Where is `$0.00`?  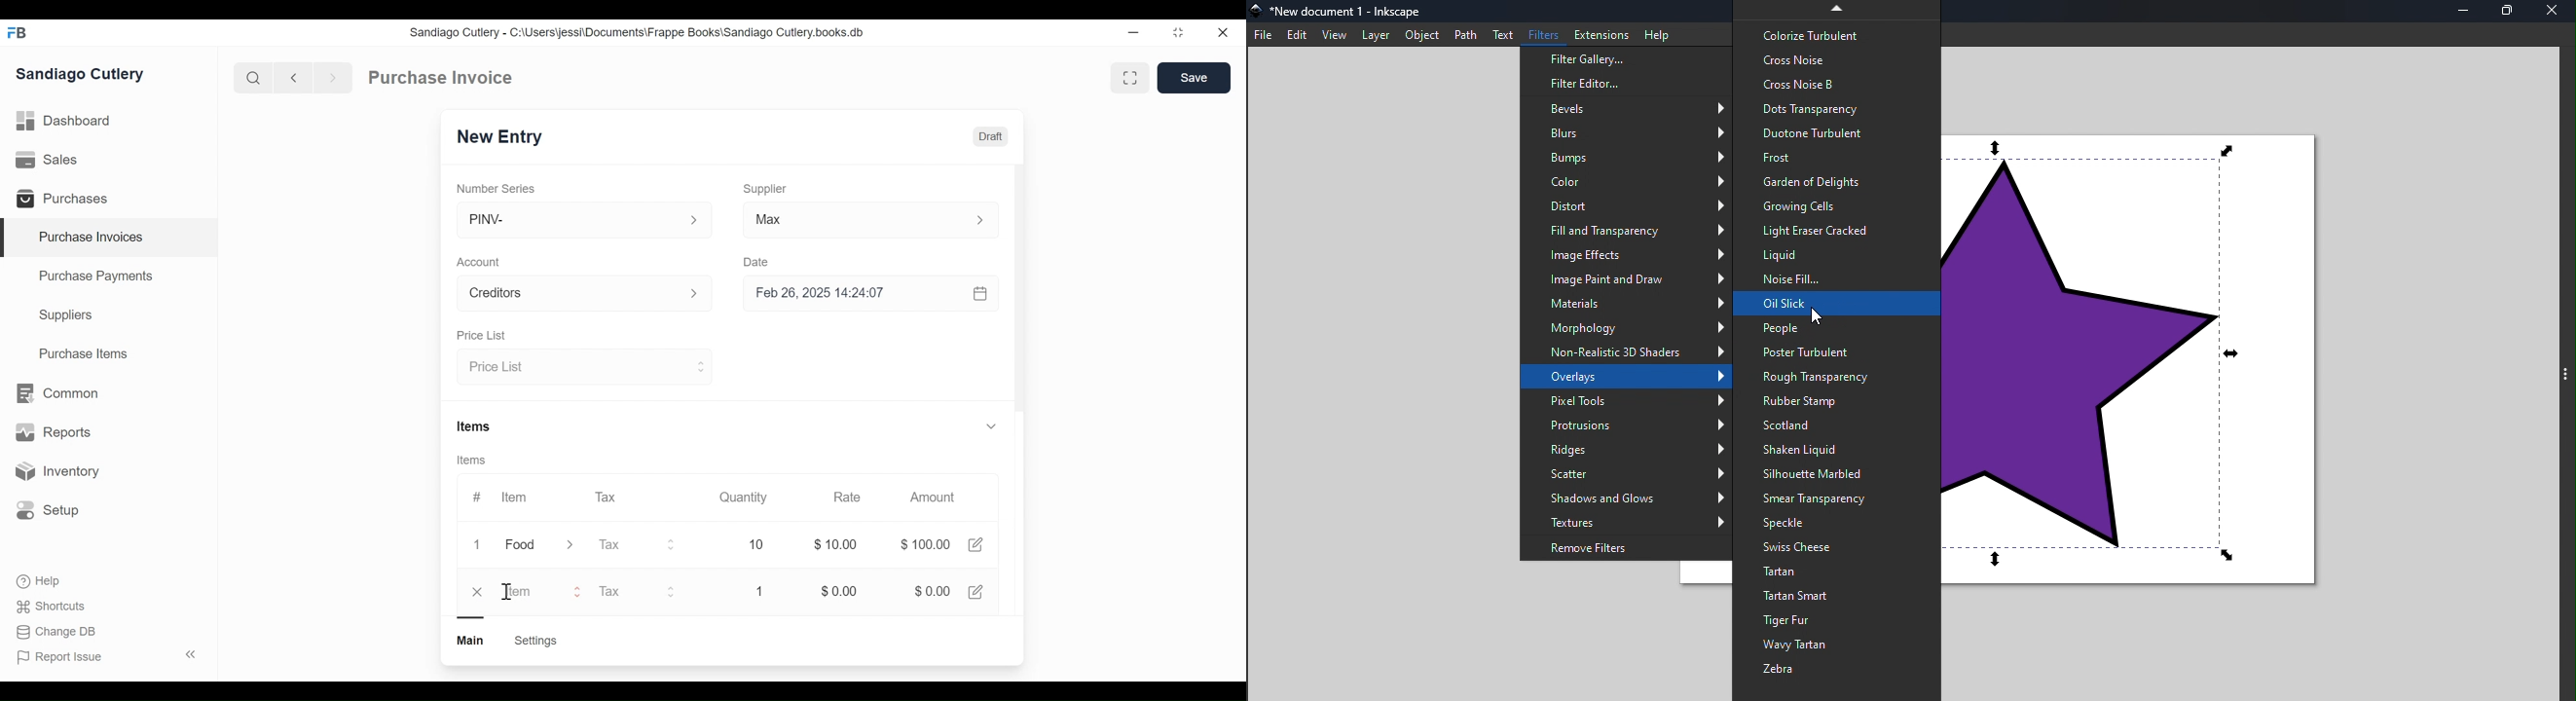 $0.00 is located at coordinates (932, 591).